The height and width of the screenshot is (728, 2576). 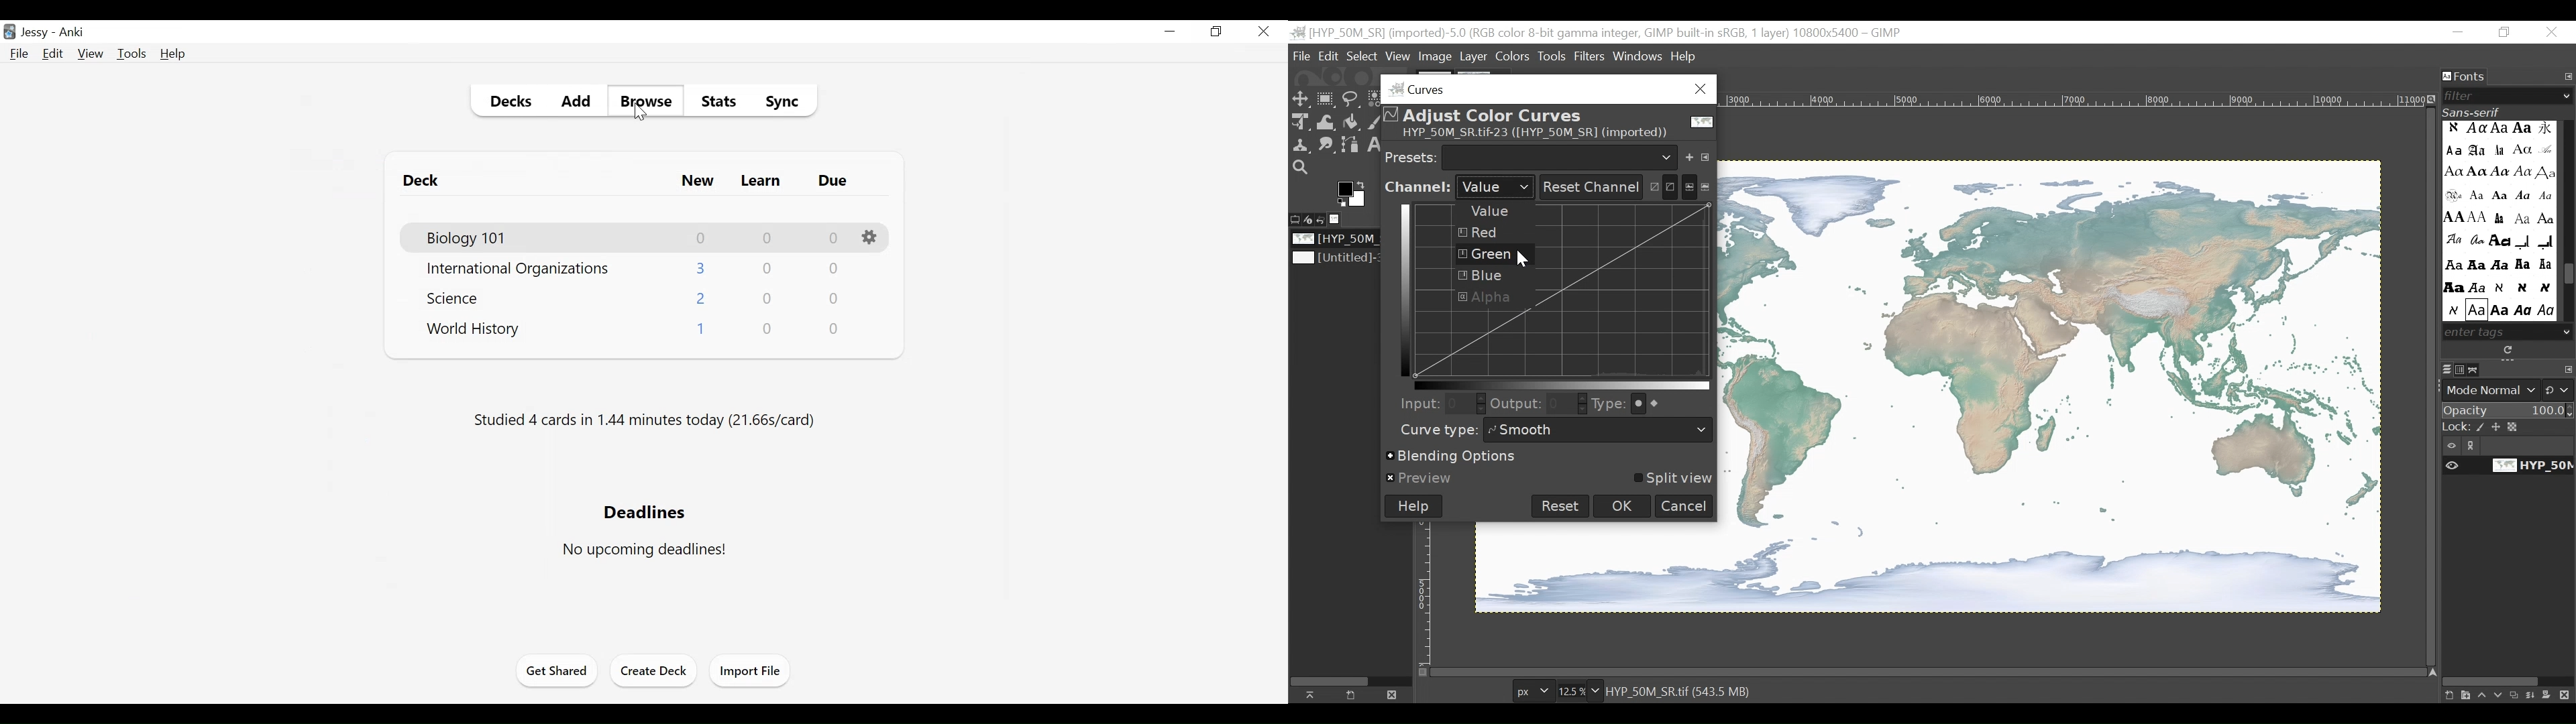 What do you see at coordinates (131, 53) in the screenshot?
I see `Tools` at bounding box center [131, 53].